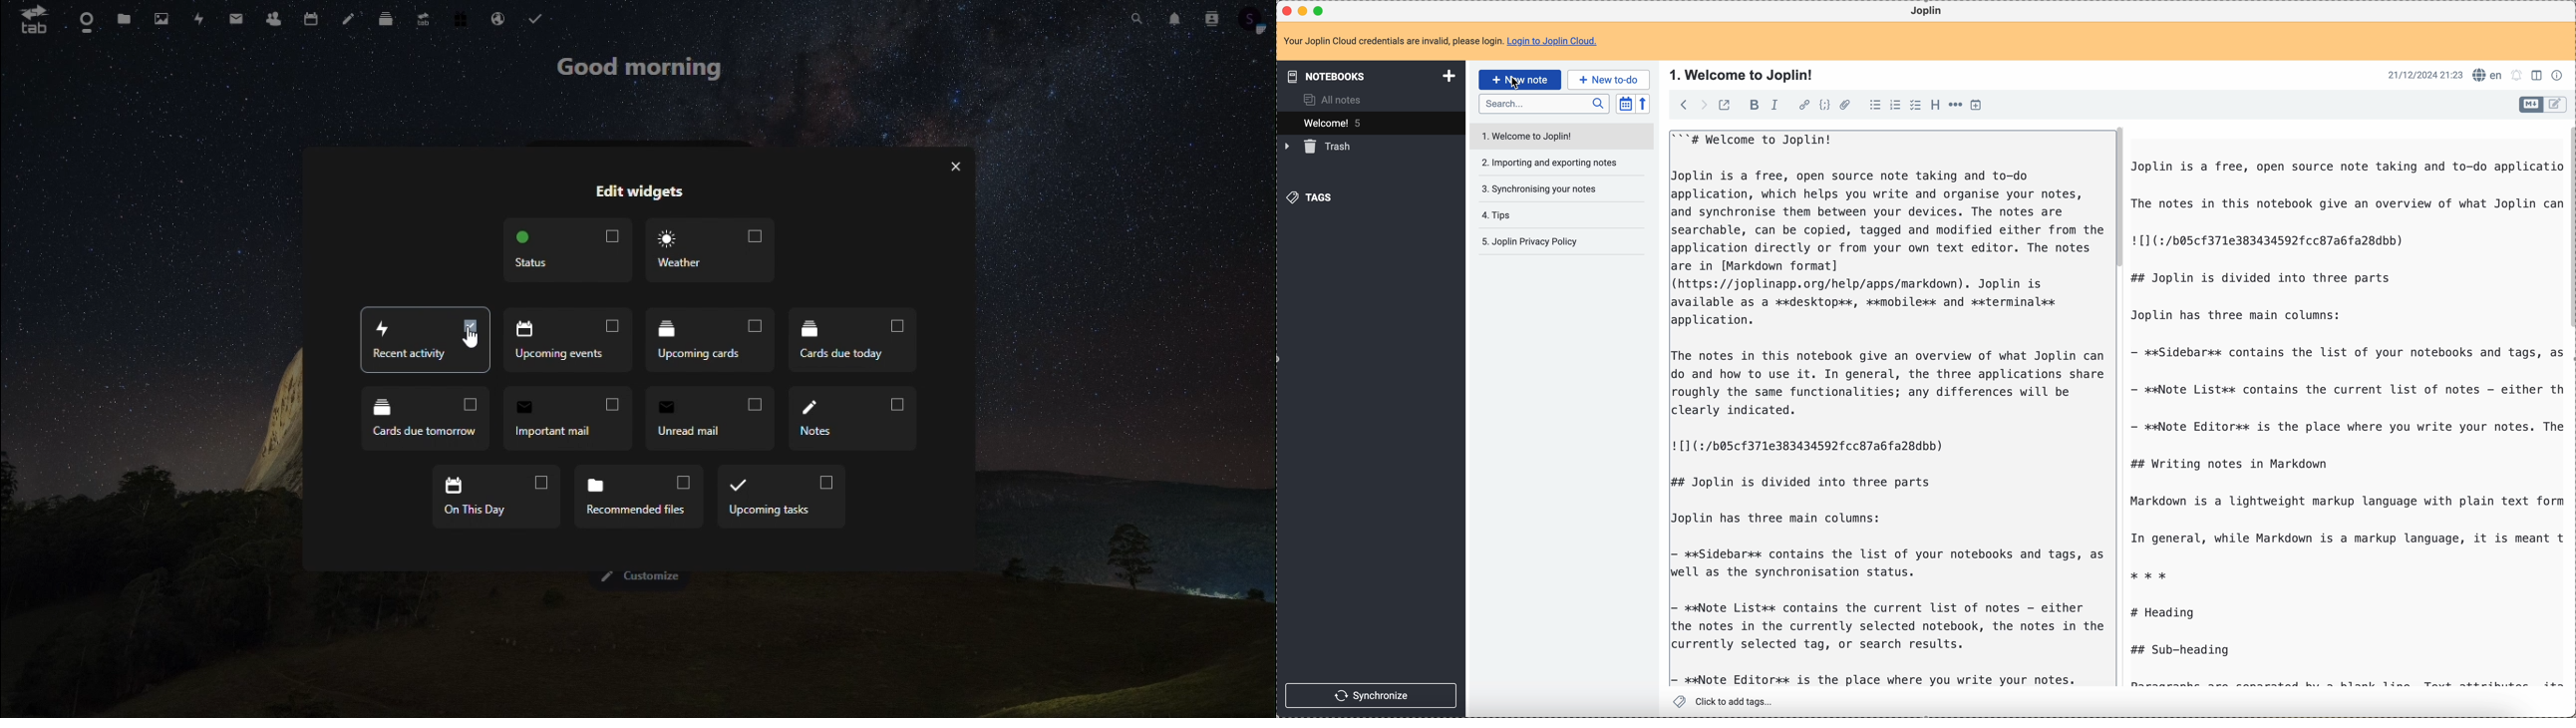 This screenshot has height=728, width=2576. What do you see at coordinates (1976, 105) in the screenshot?
I see `insert time` at bounding box center [1976, 105].